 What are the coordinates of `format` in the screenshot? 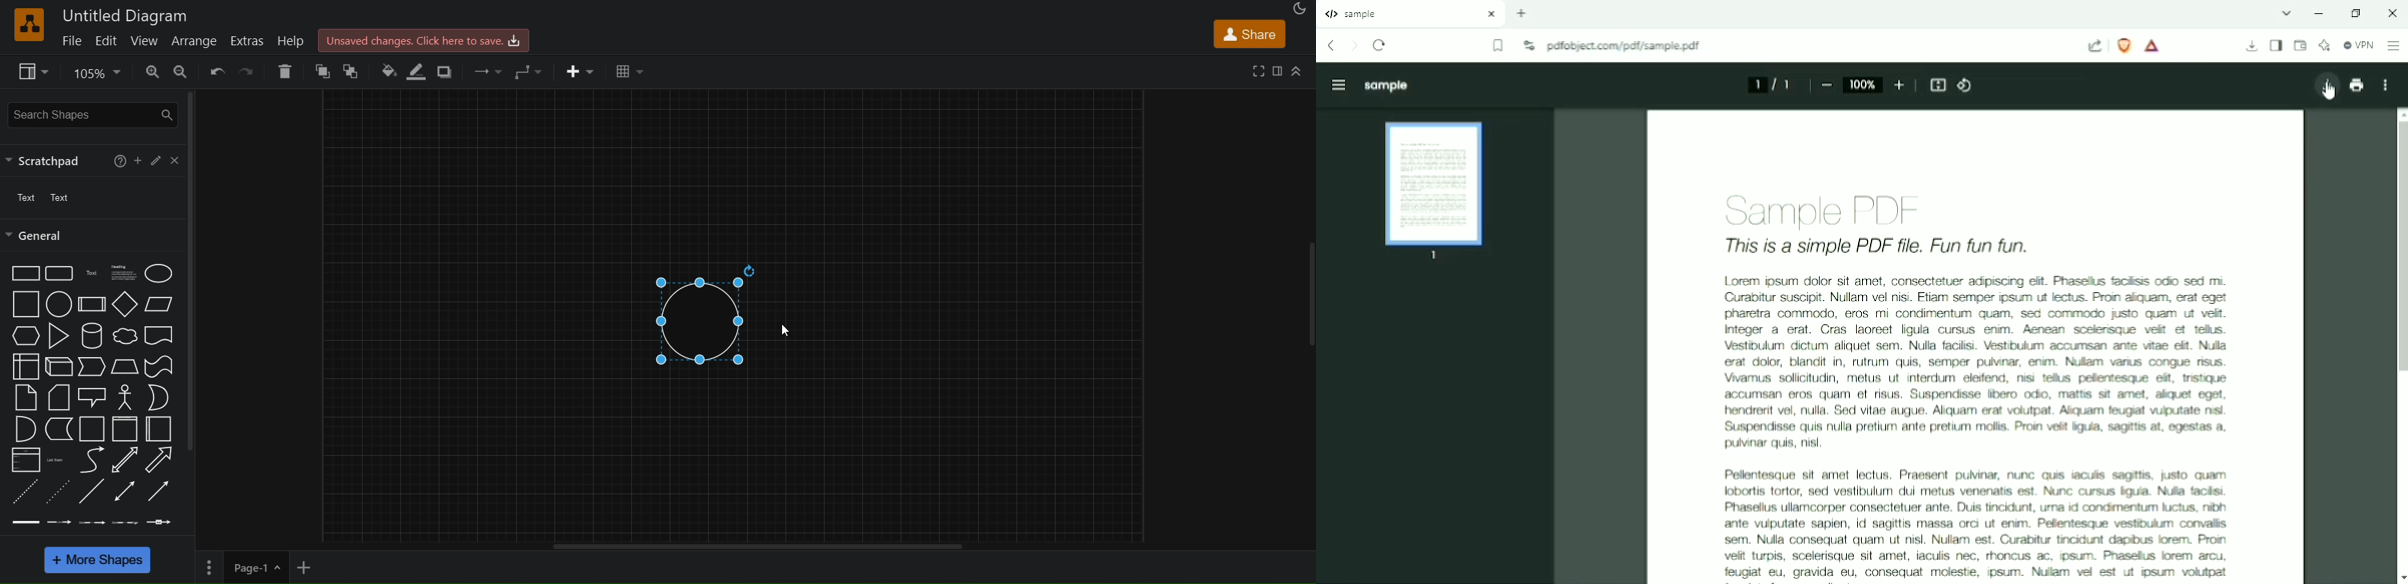 It's located at (1277, 70).